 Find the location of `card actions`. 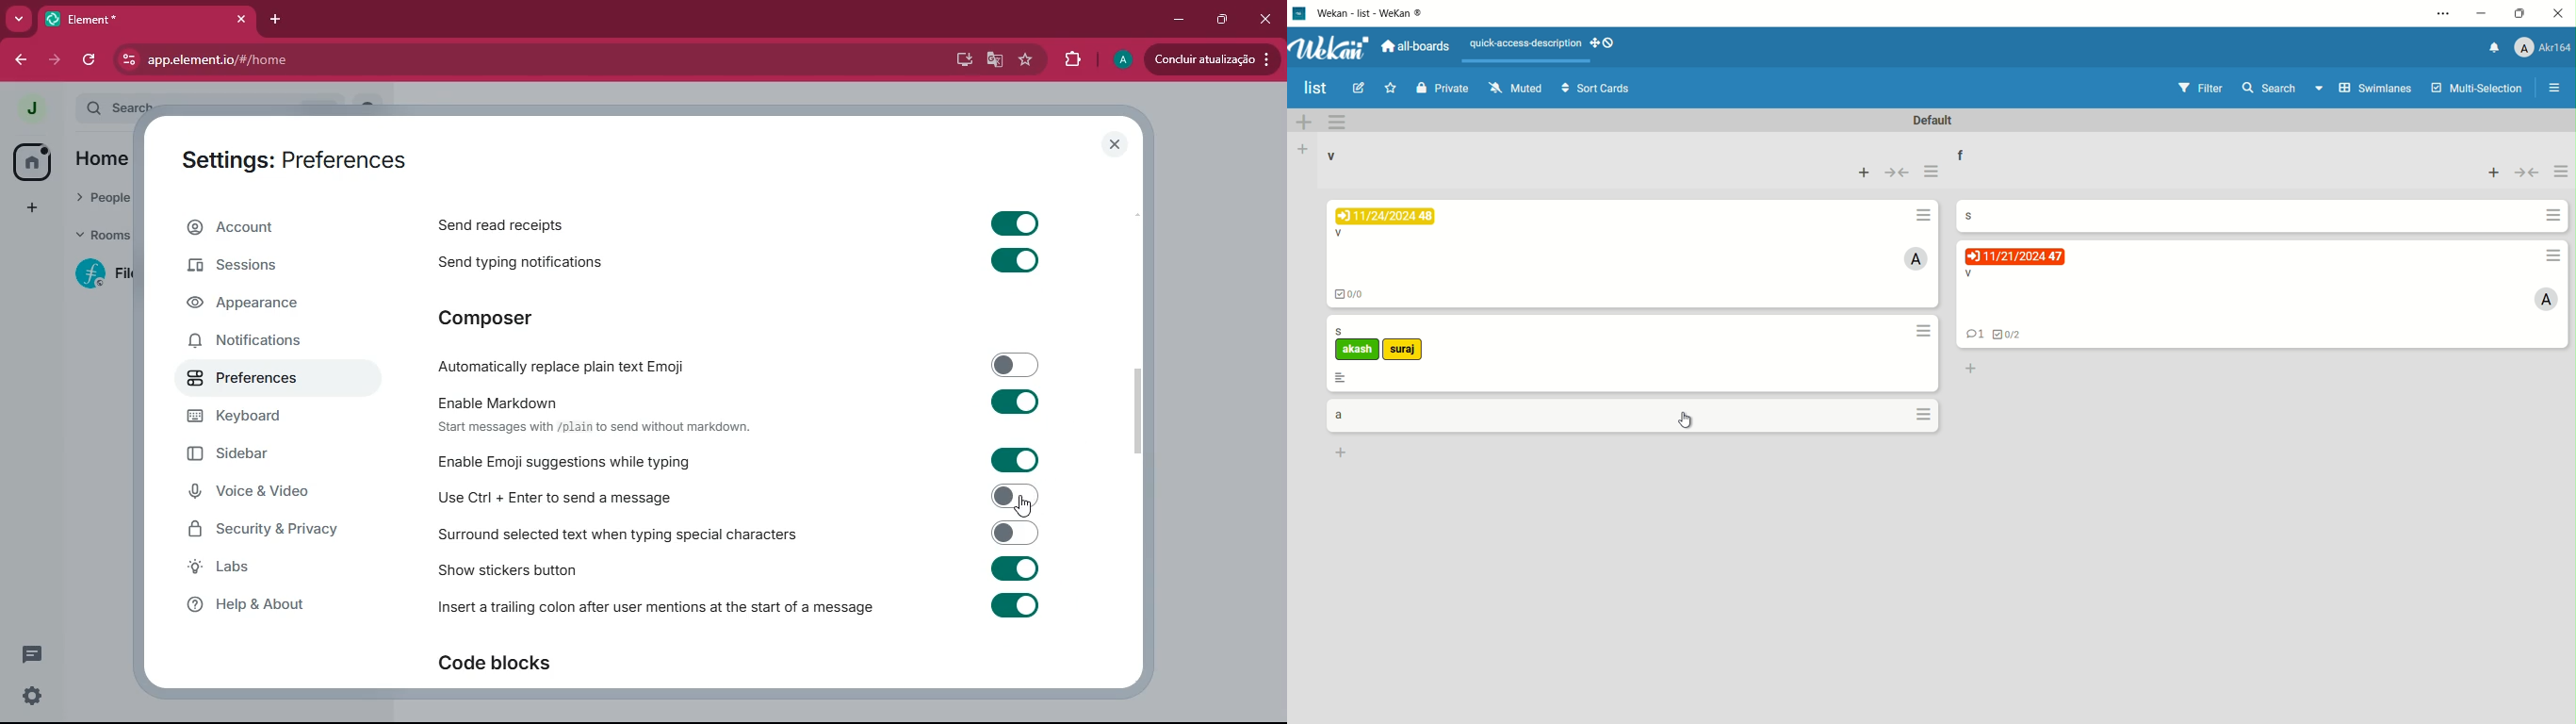

card actions is located at coordinates (2552, 215).